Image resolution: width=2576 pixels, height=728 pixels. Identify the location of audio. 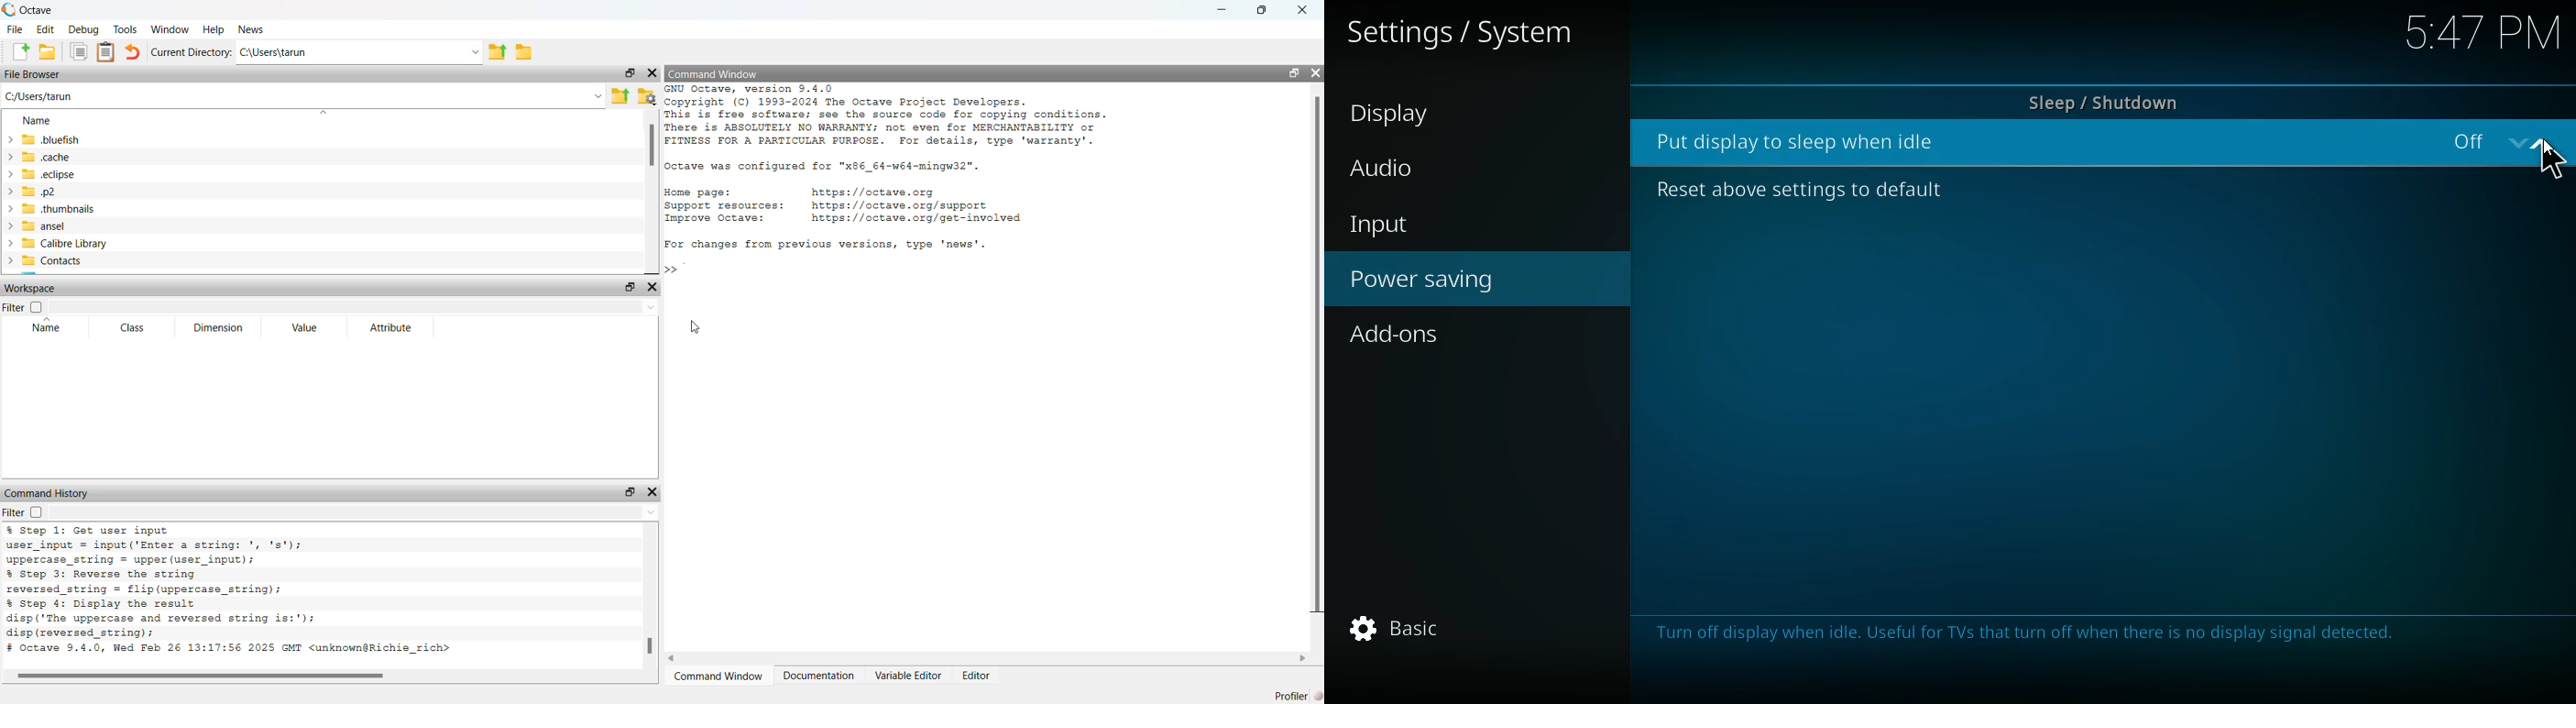
(1429, 169).